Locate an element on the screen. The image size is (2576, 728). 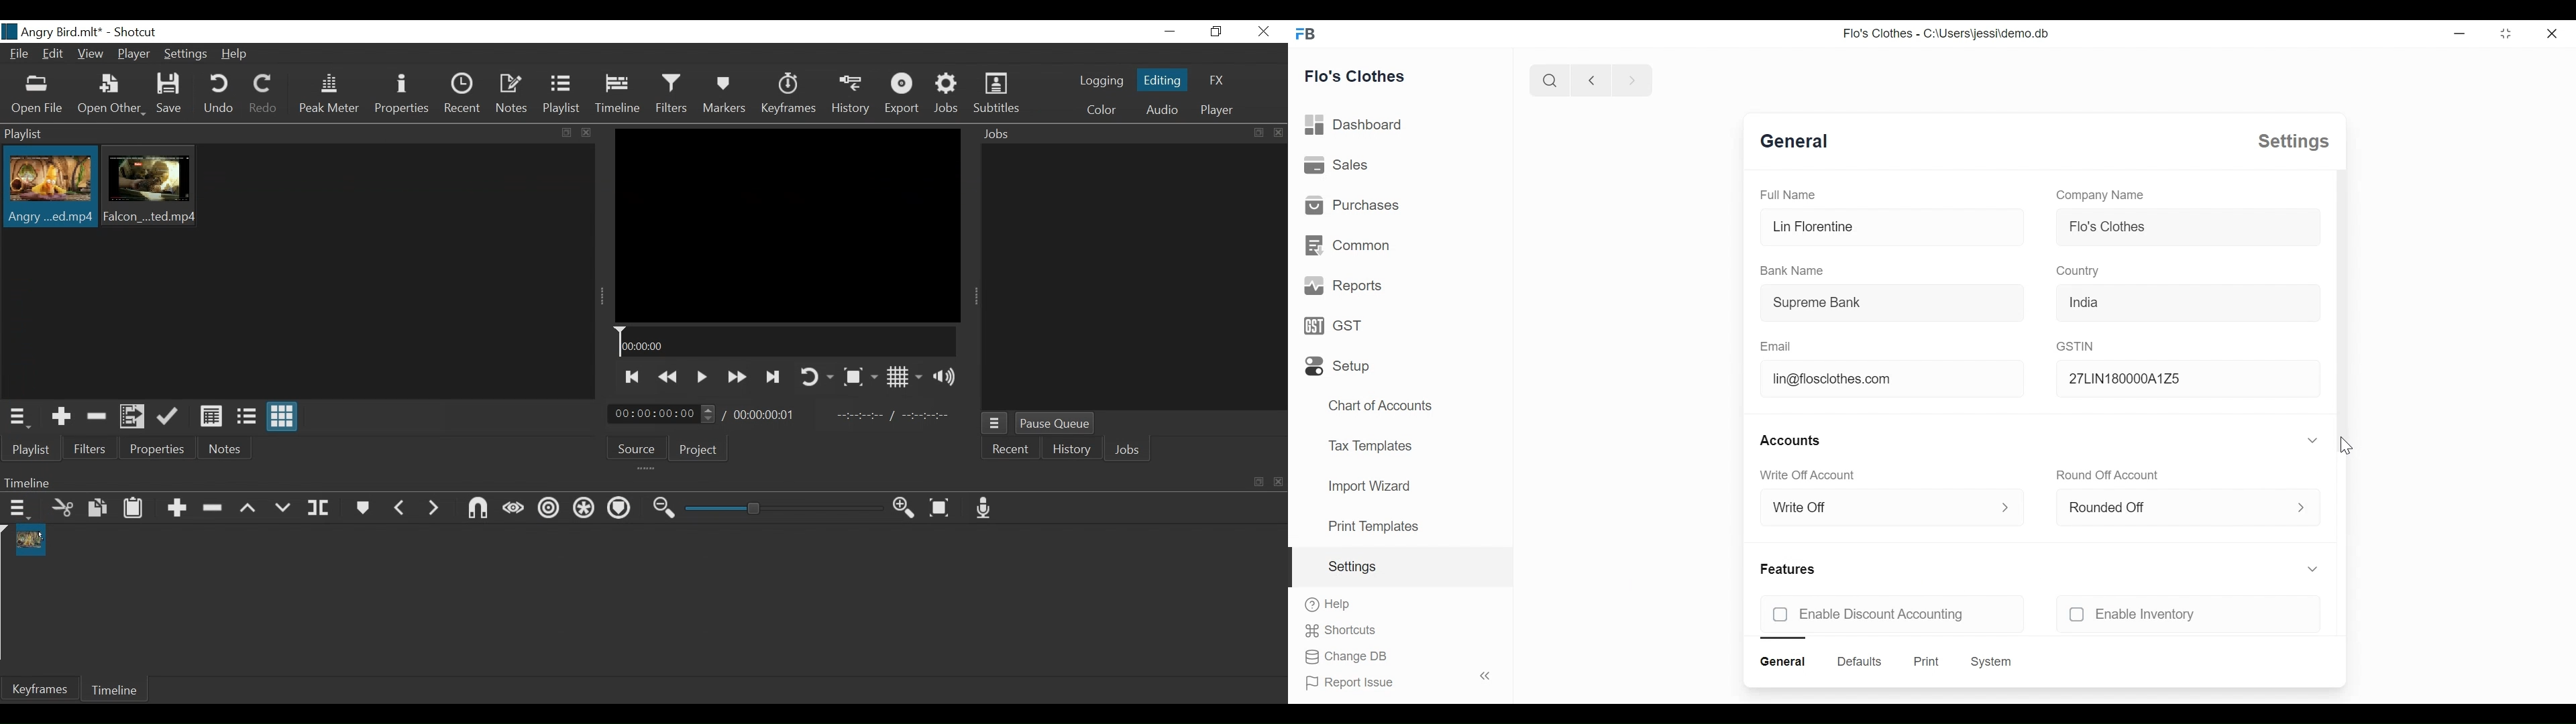
Properties is located at coordinates (402, 96).